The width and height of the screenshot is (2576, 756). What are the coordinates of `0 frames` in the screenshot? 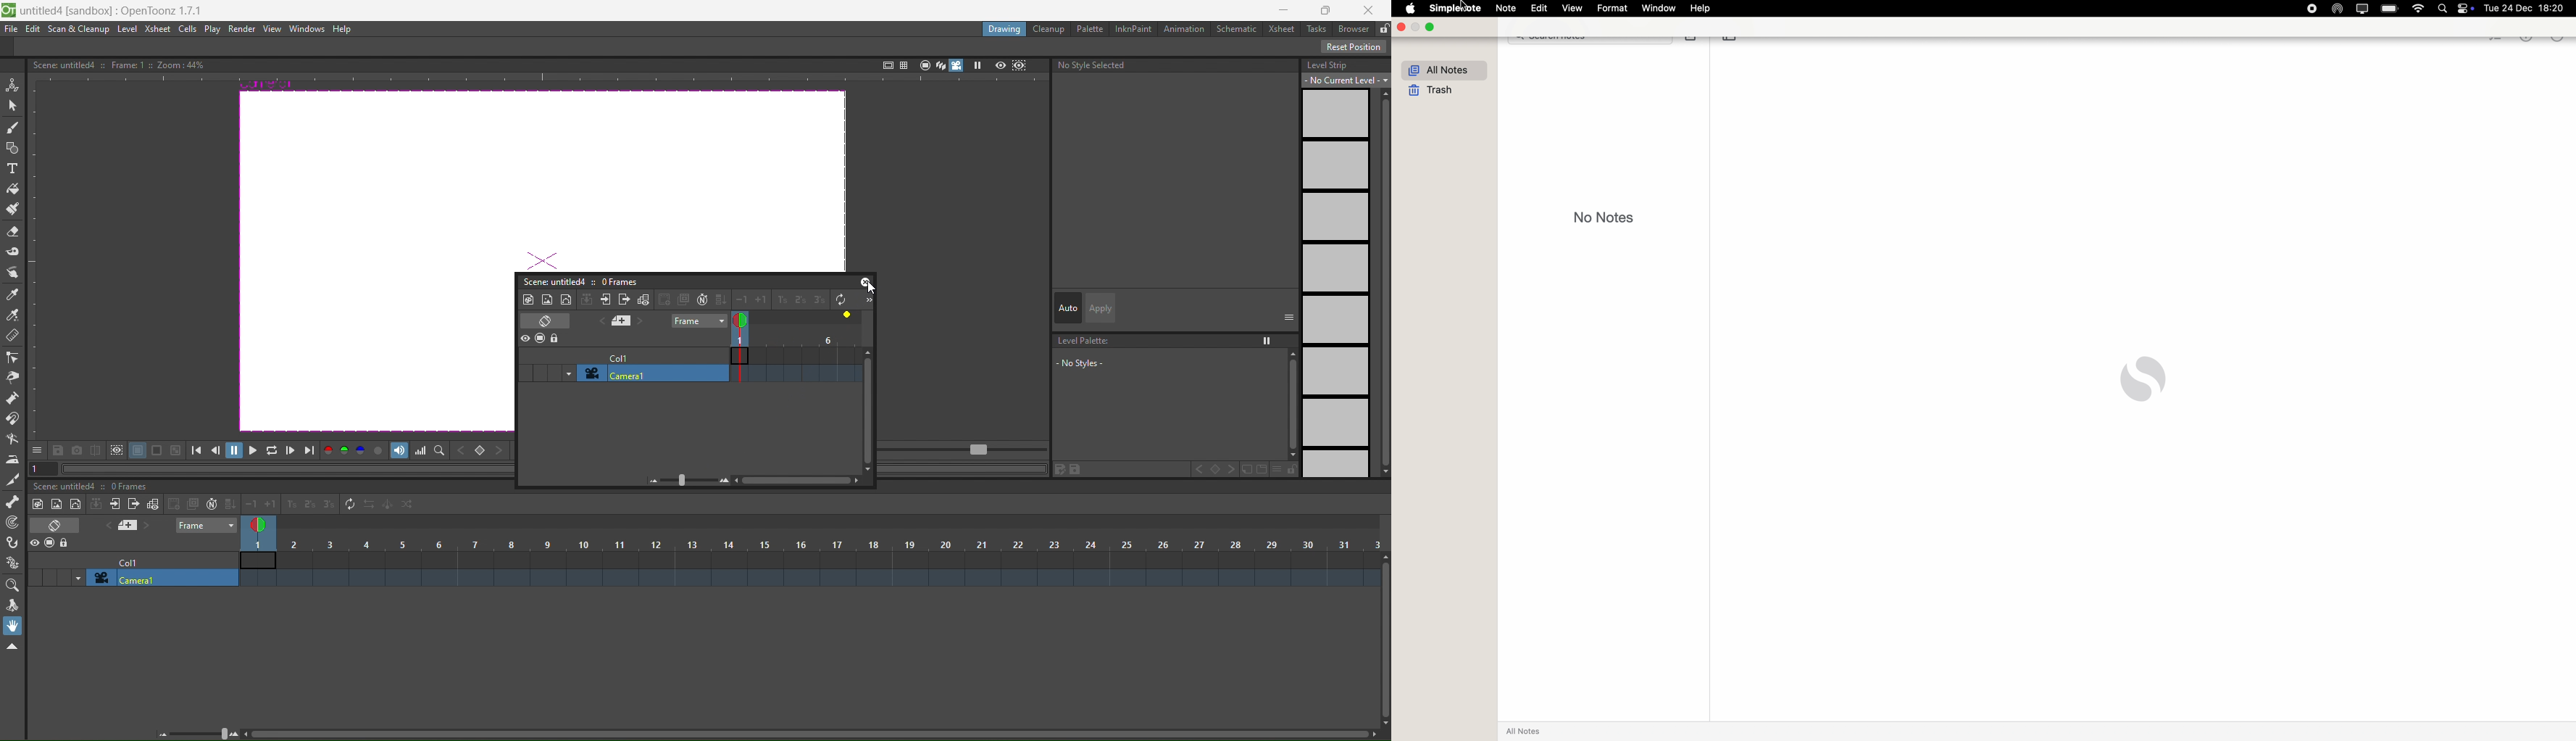 It's located at (619, 281).